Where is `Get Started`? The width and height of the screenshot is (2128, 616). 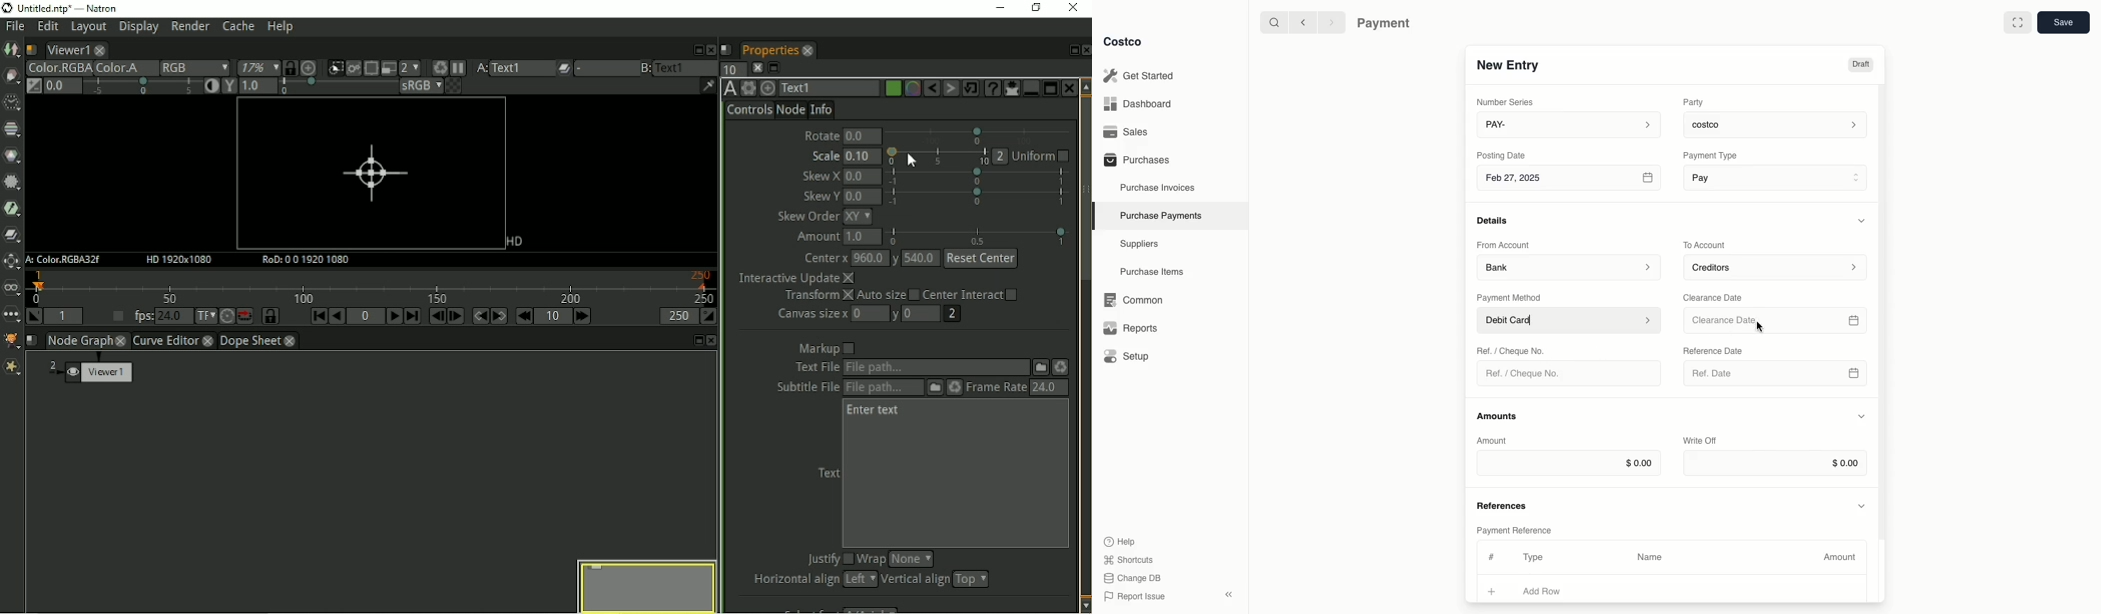
Get Started is located at coordinates (1142, 76).